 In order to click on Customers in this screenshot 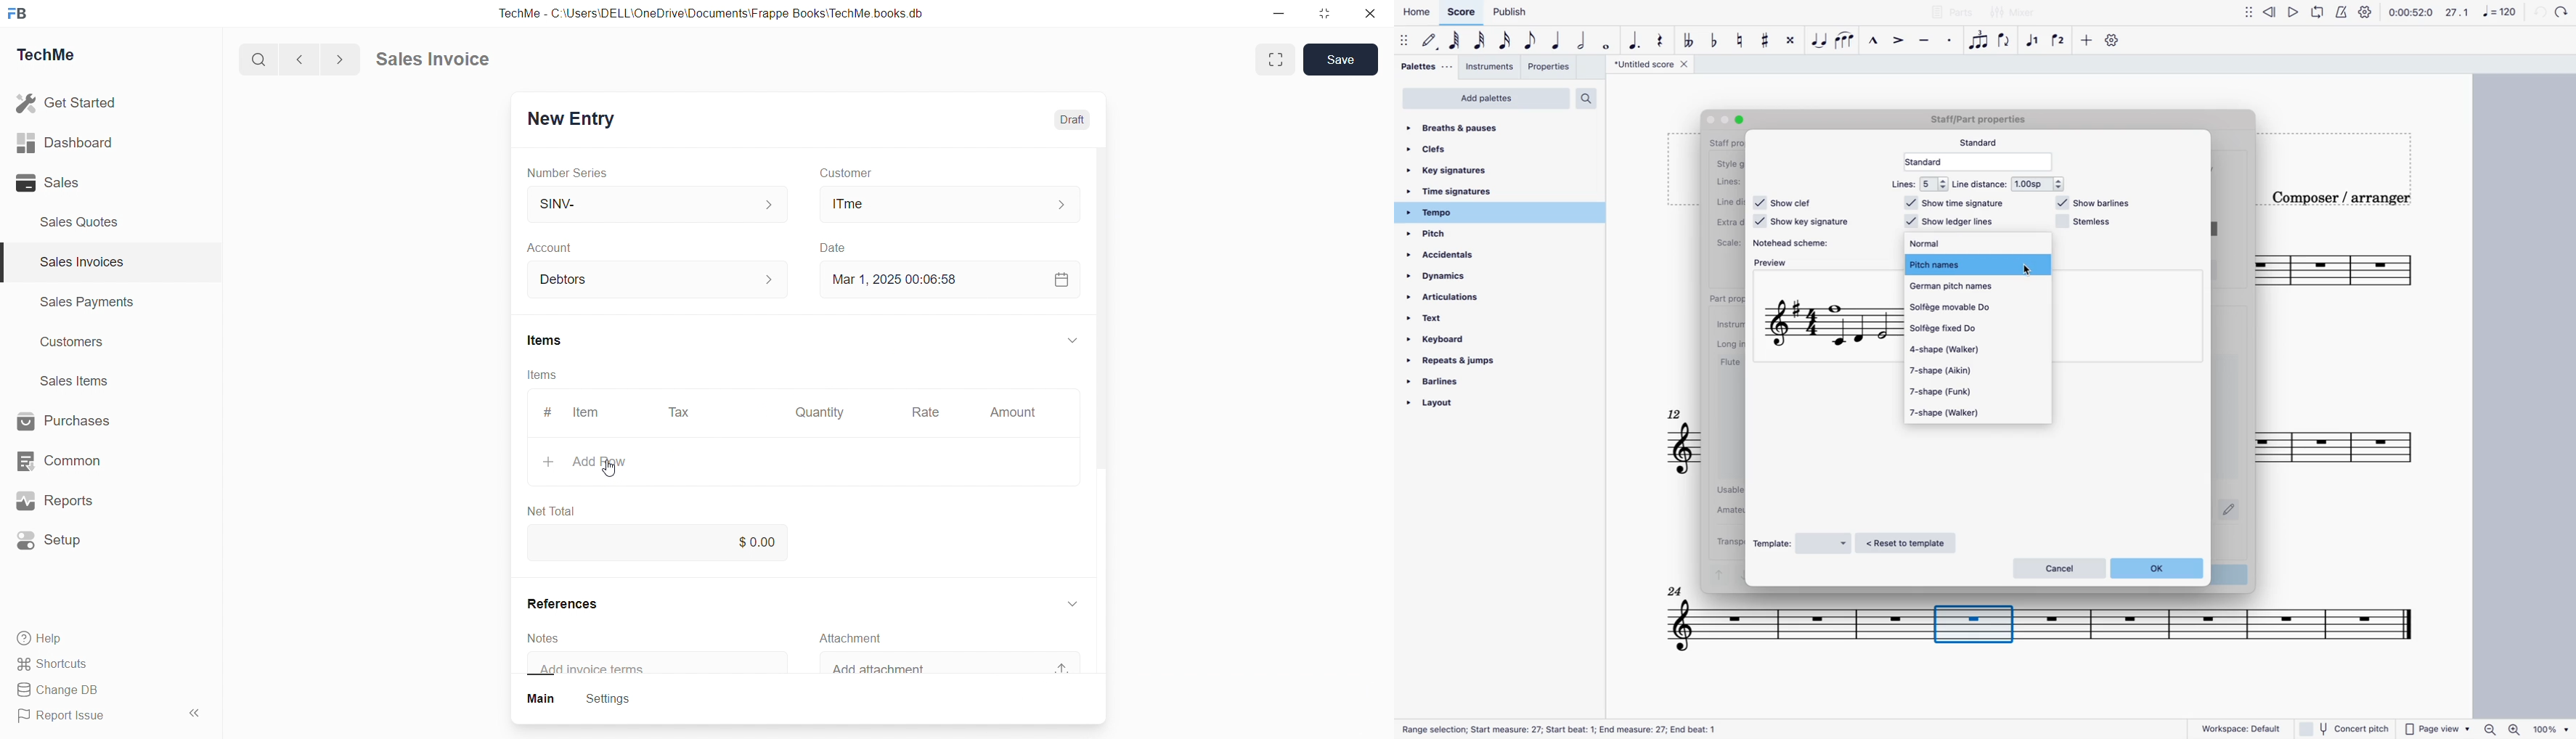, I will do `click(80, 346)`.